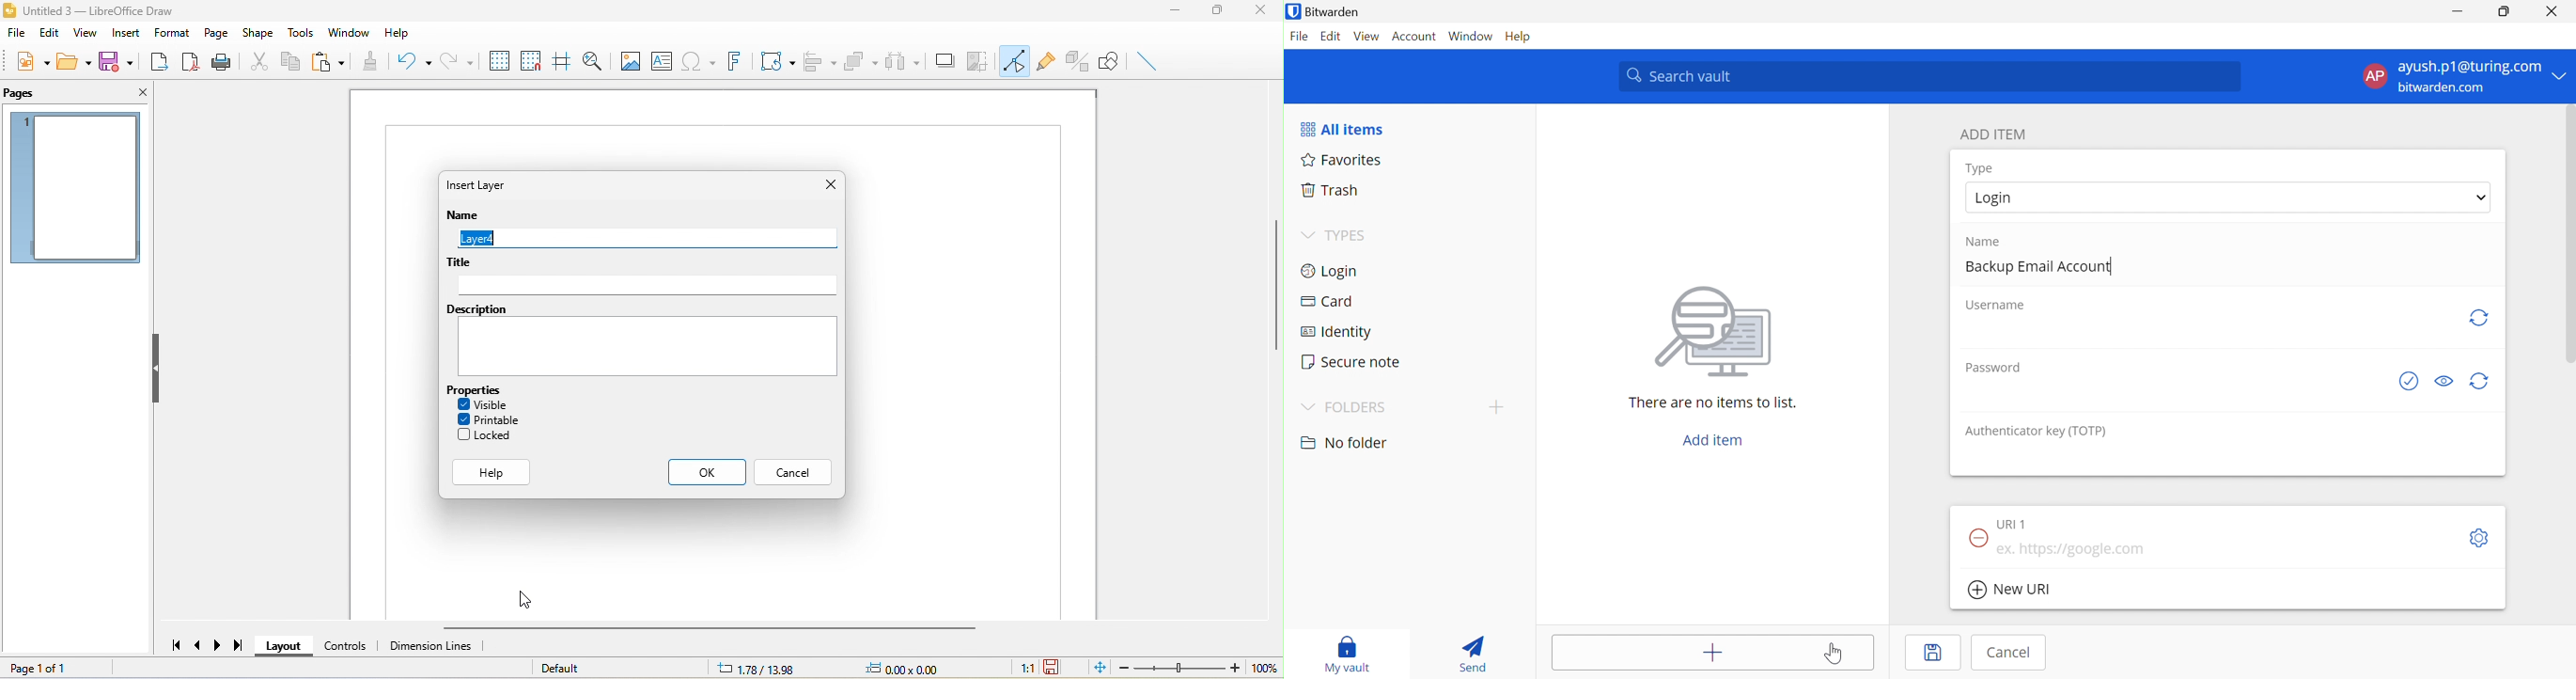 This screenshot has height=700, width=2576. I want to click on paste, so click(327, 63).